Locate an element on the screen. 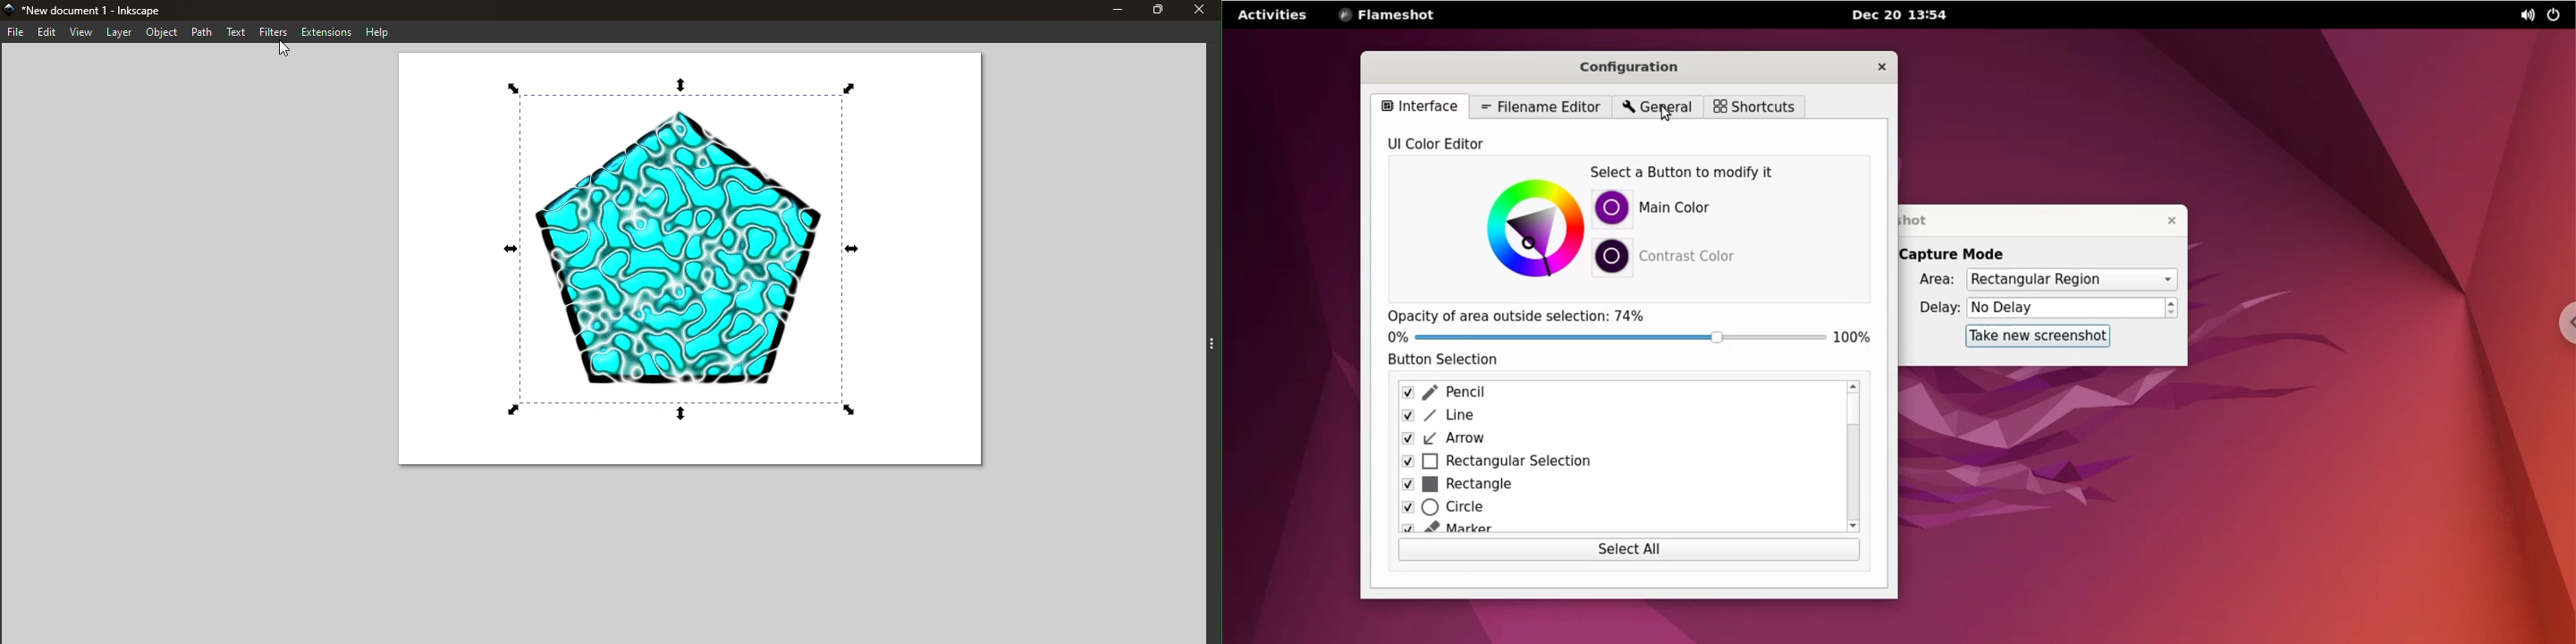  New document 1 - Inkscape is located at coordinates (106, 10).